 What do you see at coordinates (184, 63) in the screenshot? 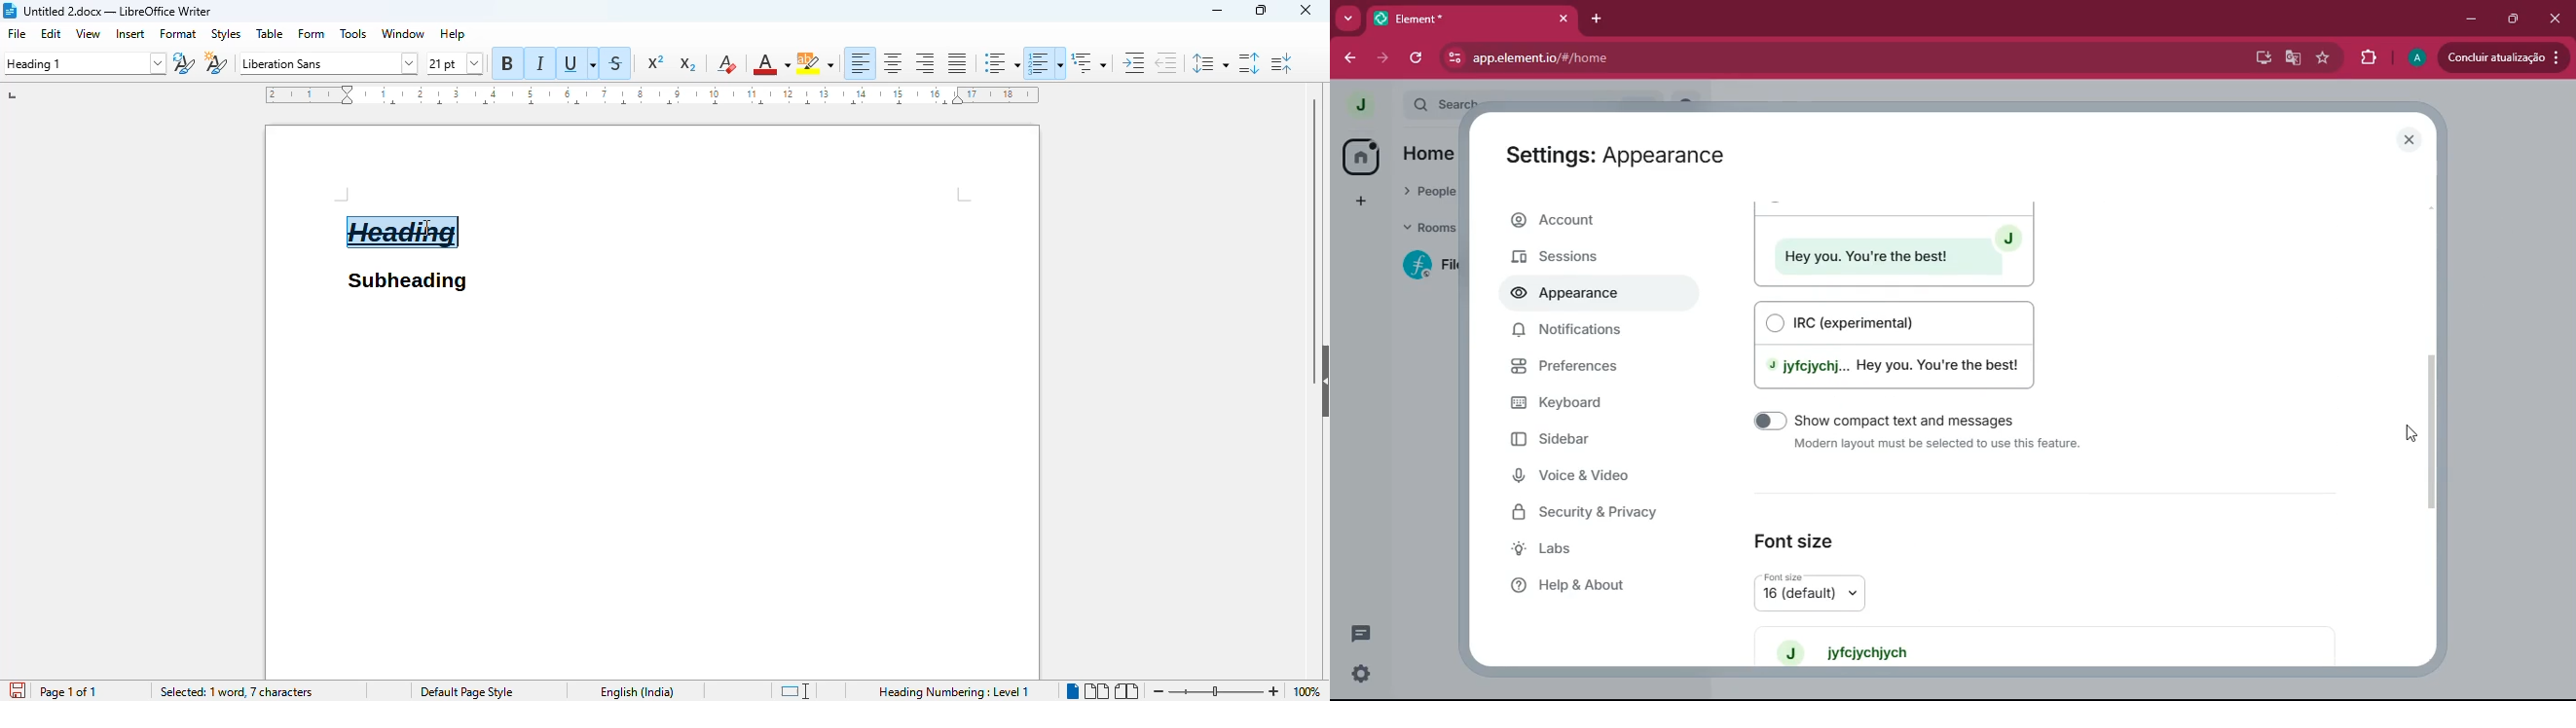
I see `update selected style` at bounding box center [184, 63].